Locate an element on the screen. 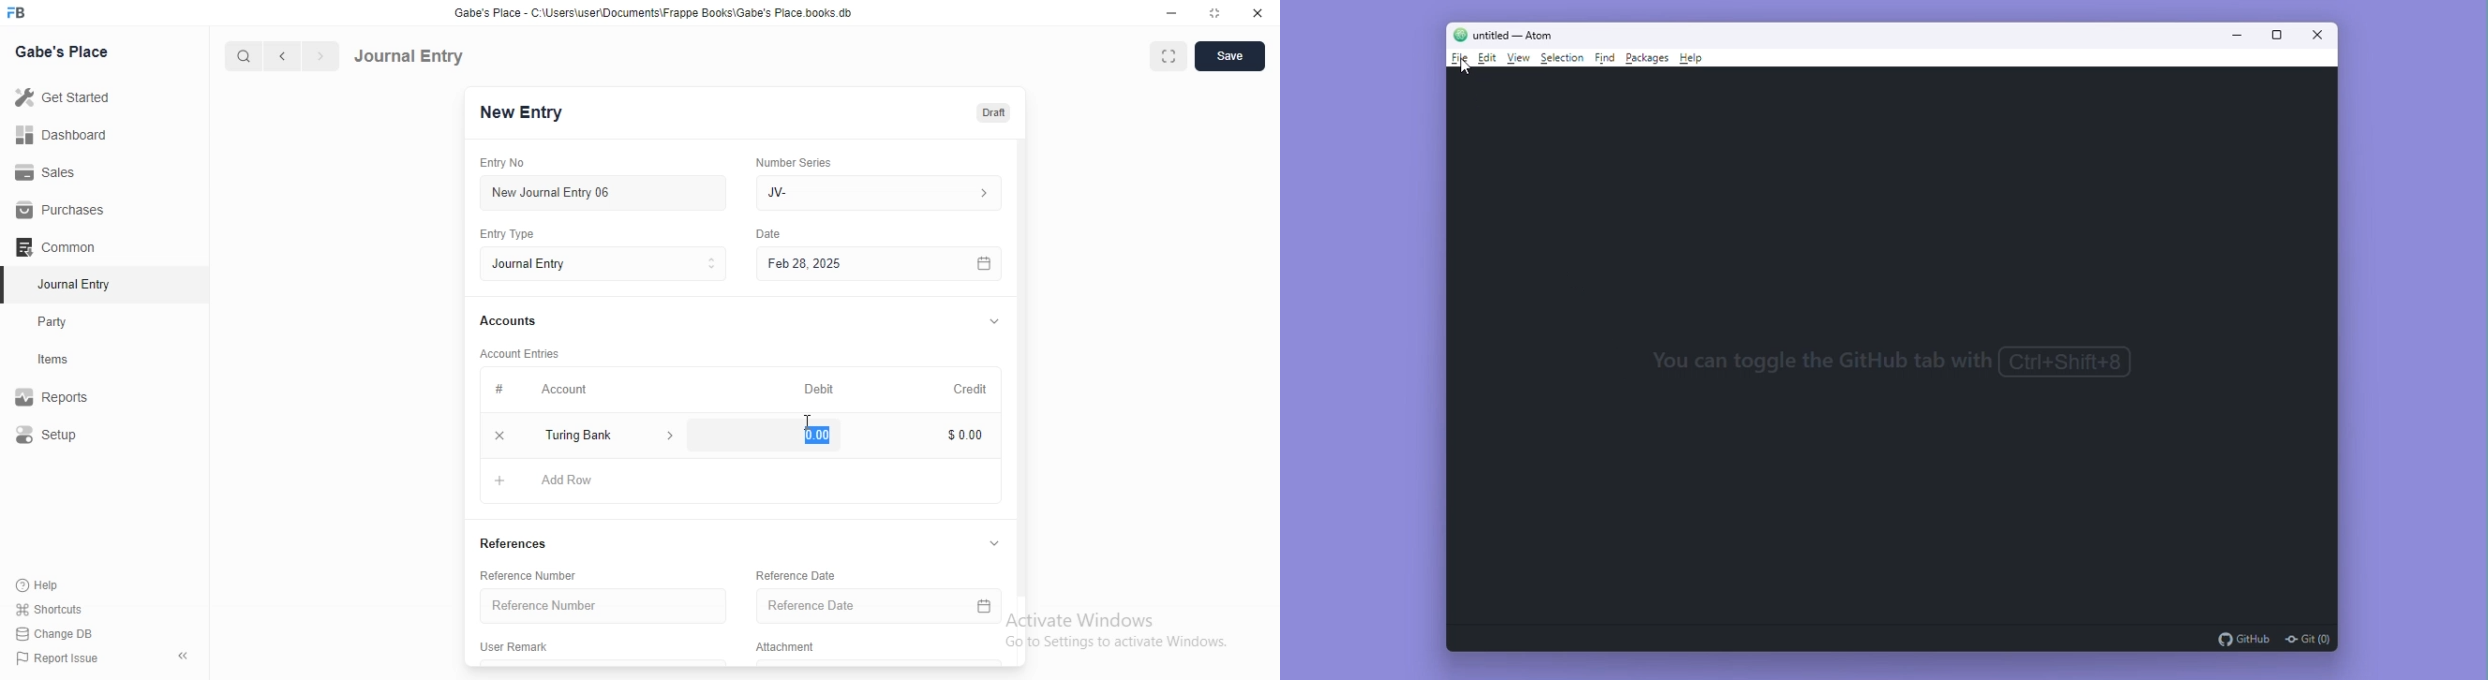 The width and height of the screenshot is (2492, 700). minimize is located at coordinates (1170, 16).